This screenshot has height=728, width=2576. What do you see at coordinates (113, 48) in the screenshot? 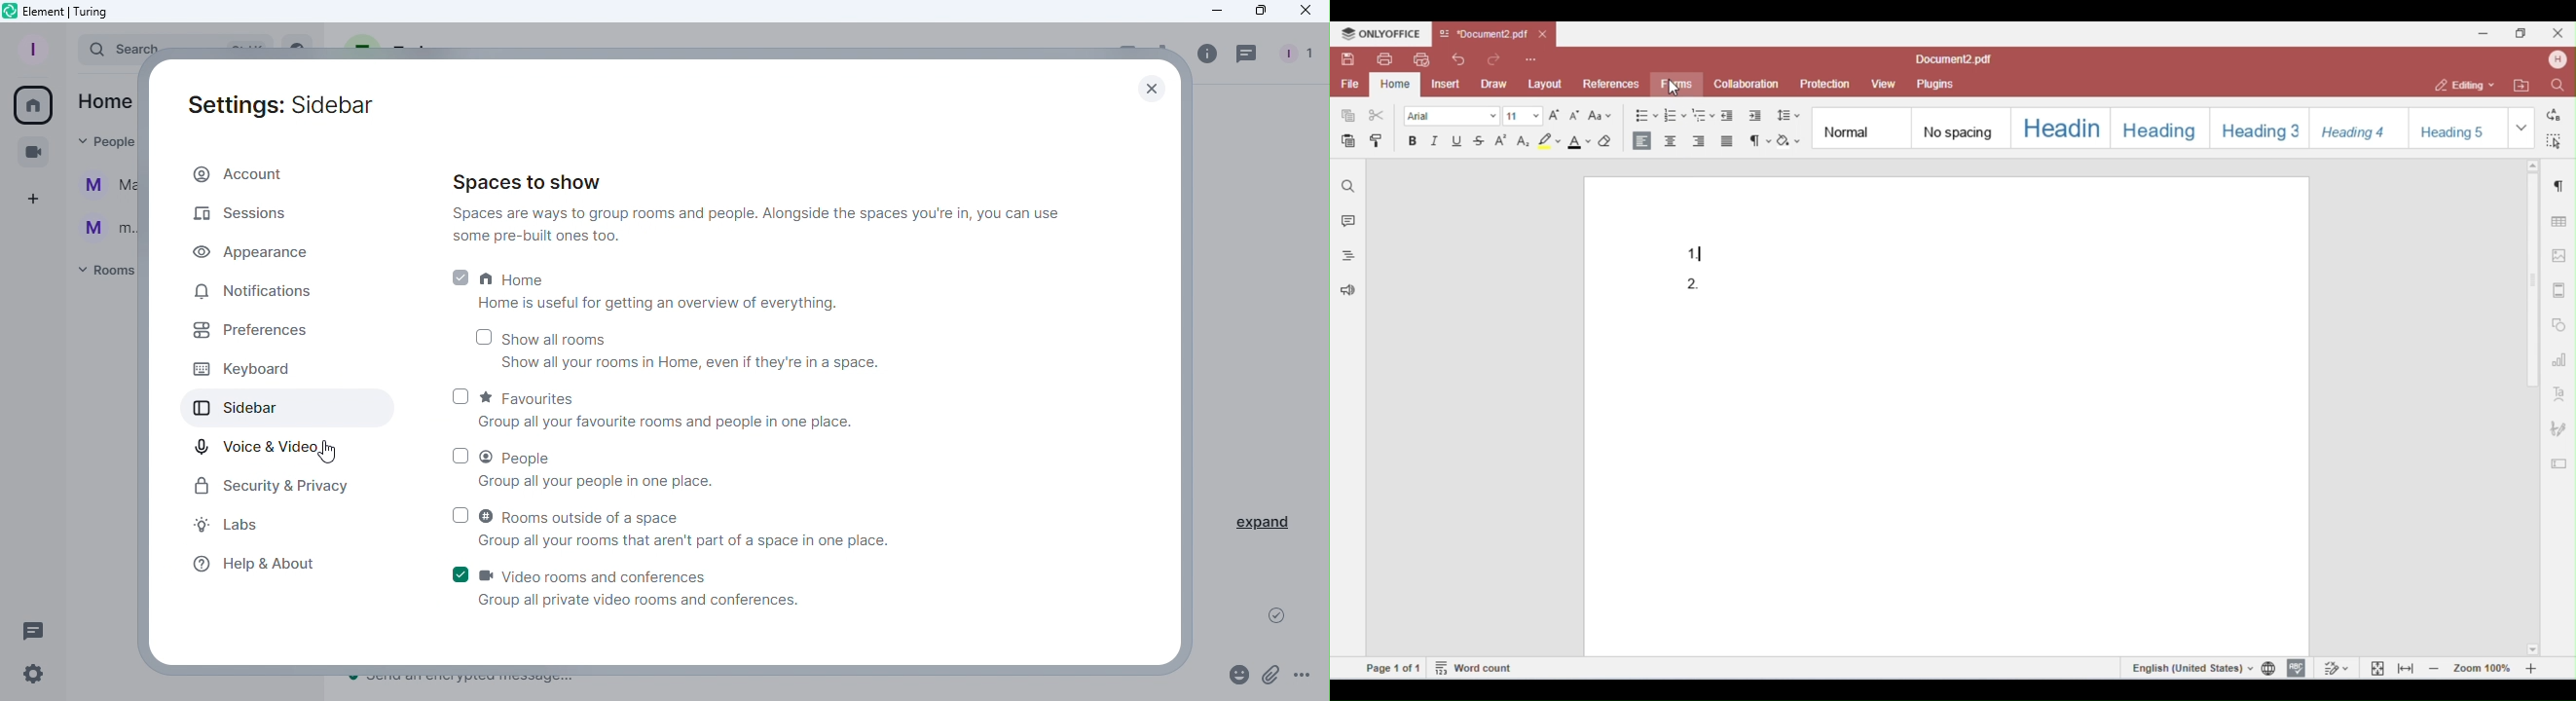
I see `Search bar` at bounding box center [113, 48].